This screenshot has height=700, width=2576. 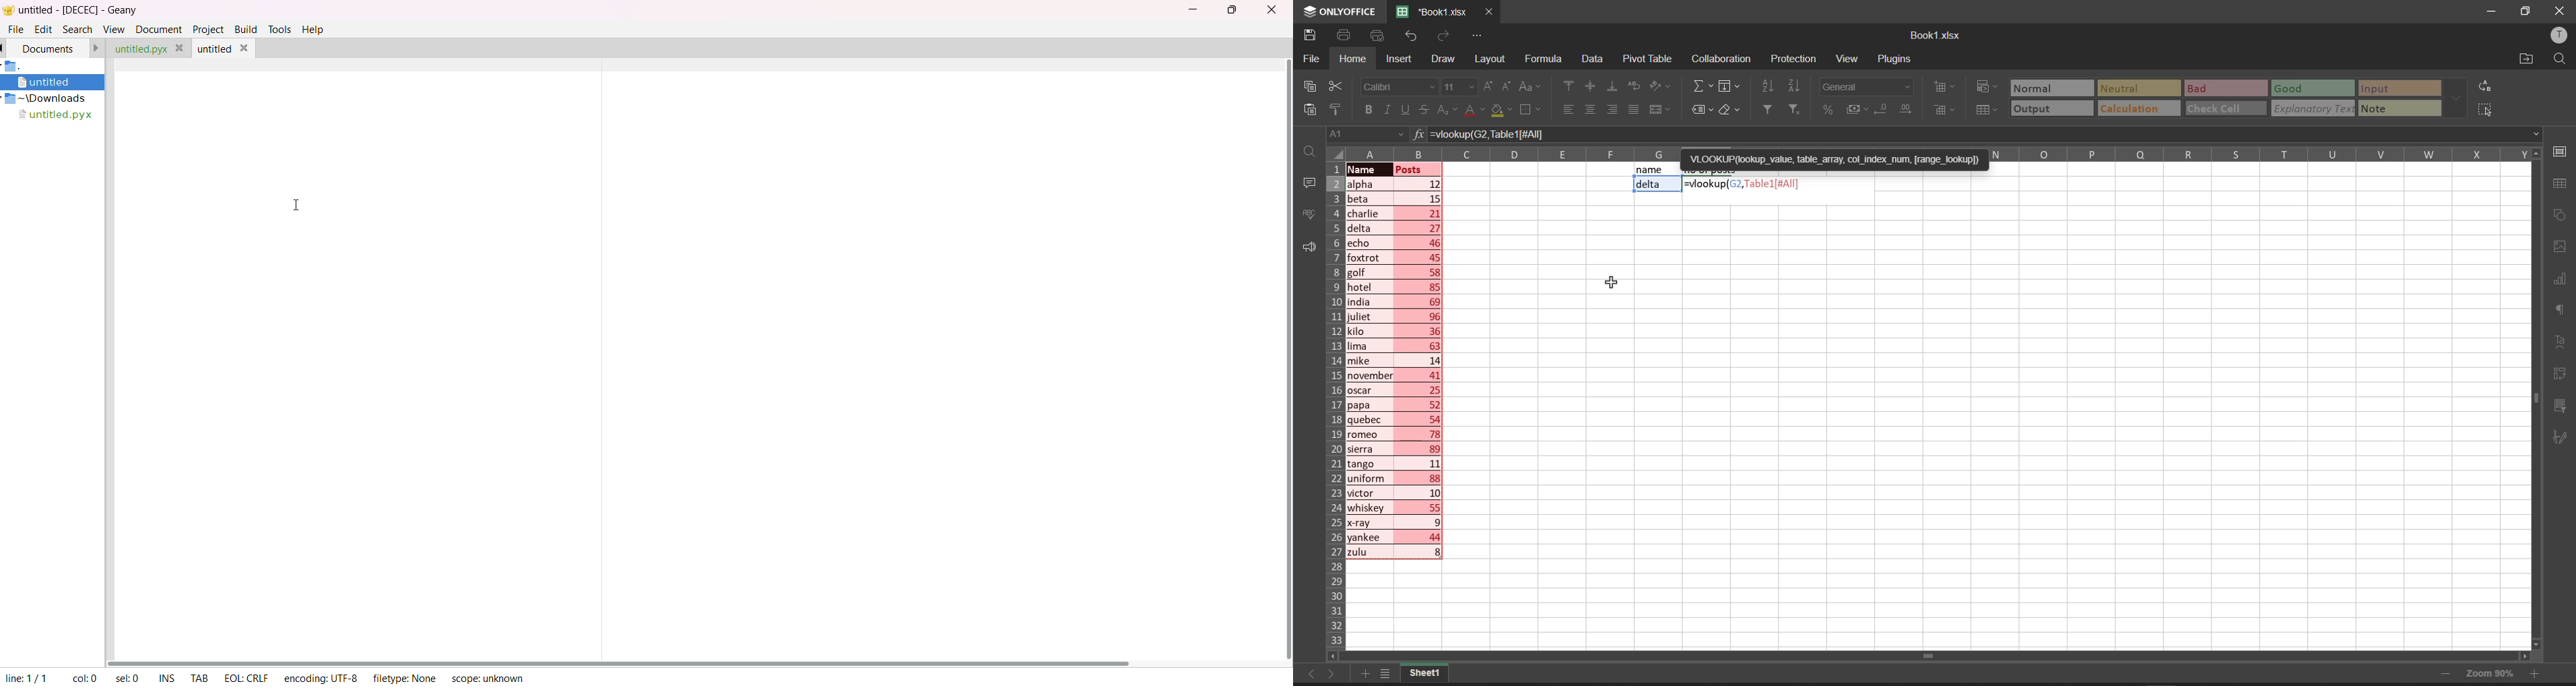 What do you see at coordinates (2563, 216) in the screenshot?
I see `shape settings` at bounding box center [2563, 216].